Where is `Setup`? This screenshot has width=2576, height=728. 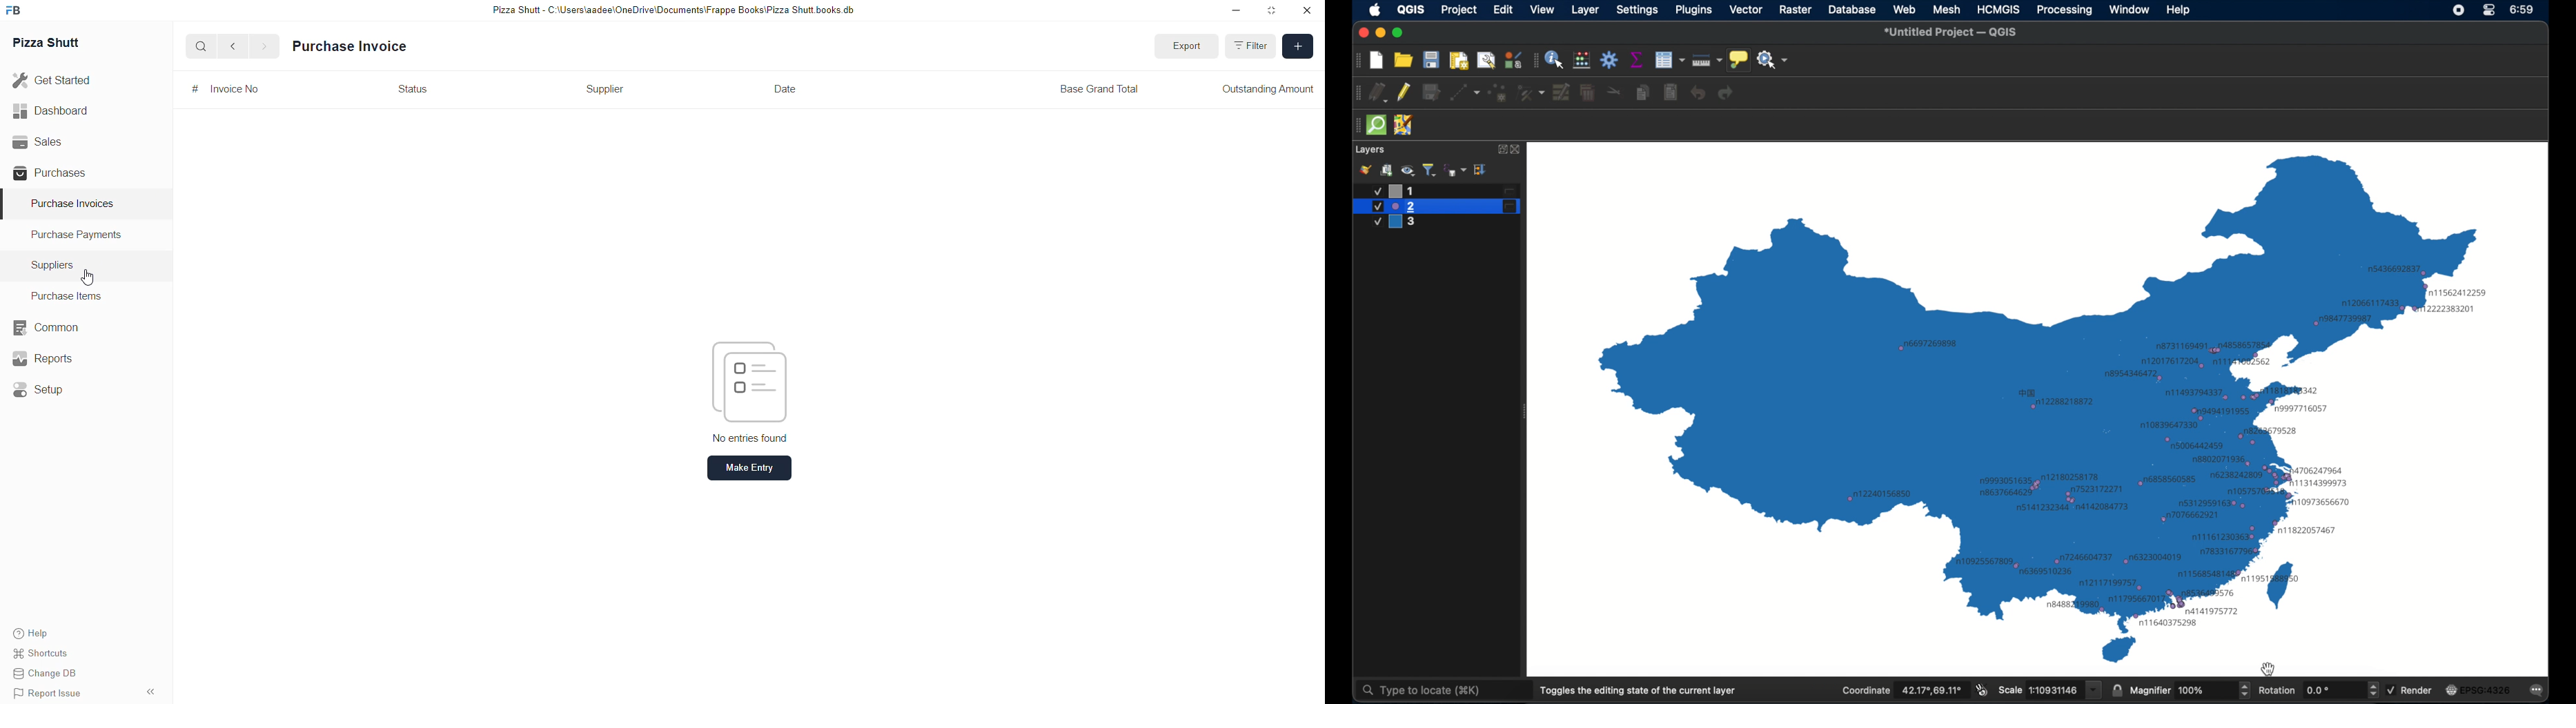
Setup is located at coordinates (41, 388).